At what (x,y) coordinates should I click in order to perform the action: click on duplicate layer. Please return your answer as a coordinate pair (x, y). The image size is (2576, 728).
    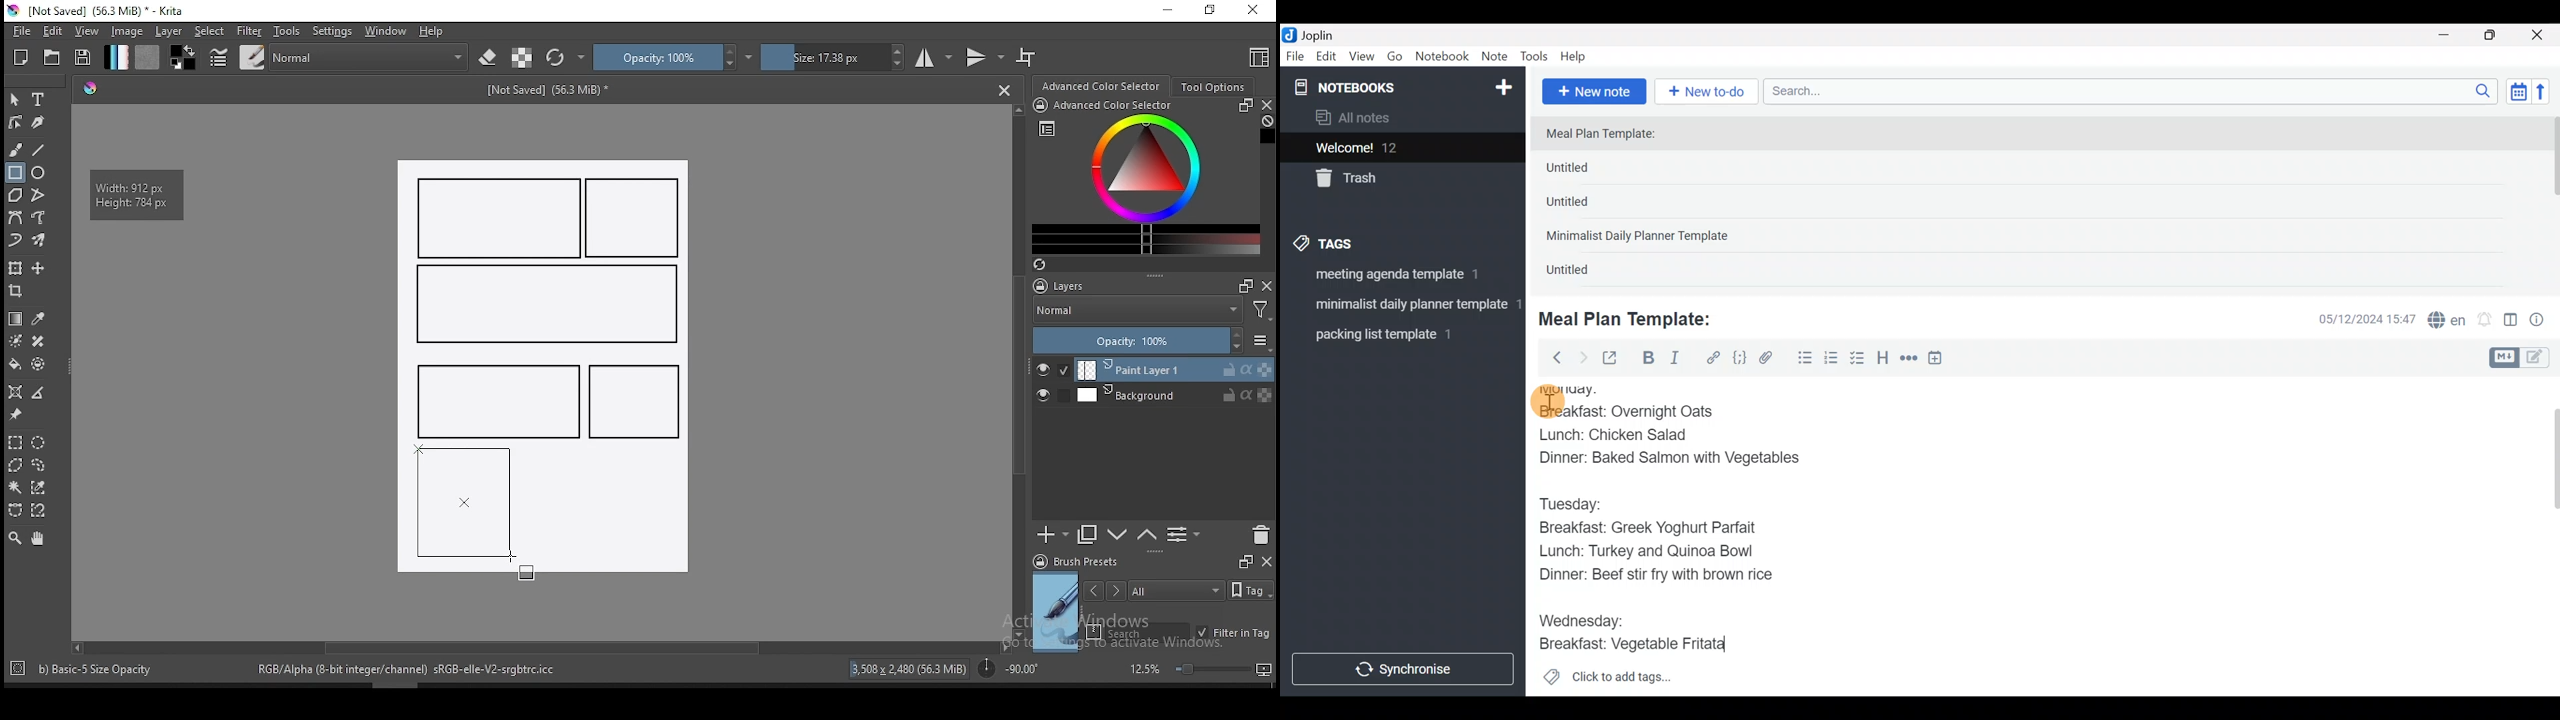
    Looking at the image, I should click on (1088, 534).